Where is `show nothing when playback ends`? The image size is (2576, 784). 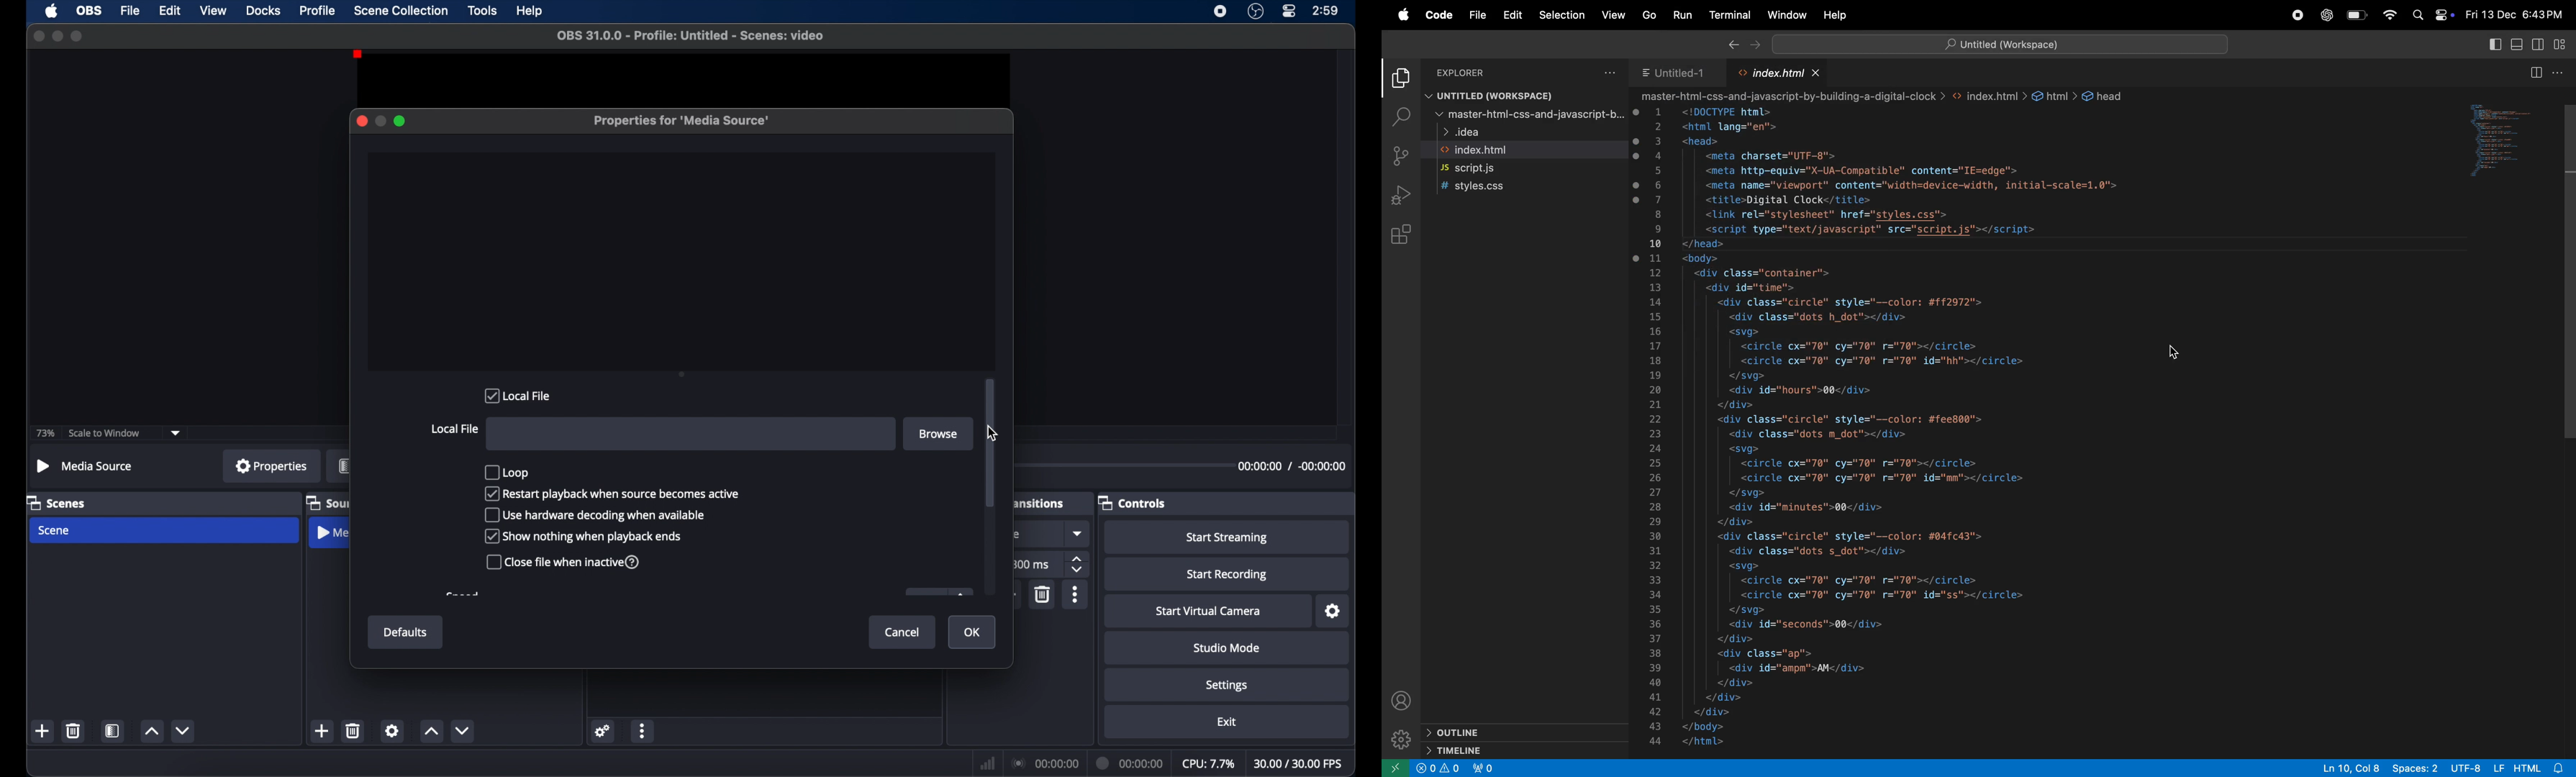
show nothing when playback ends is located at coordinates (584, 537).